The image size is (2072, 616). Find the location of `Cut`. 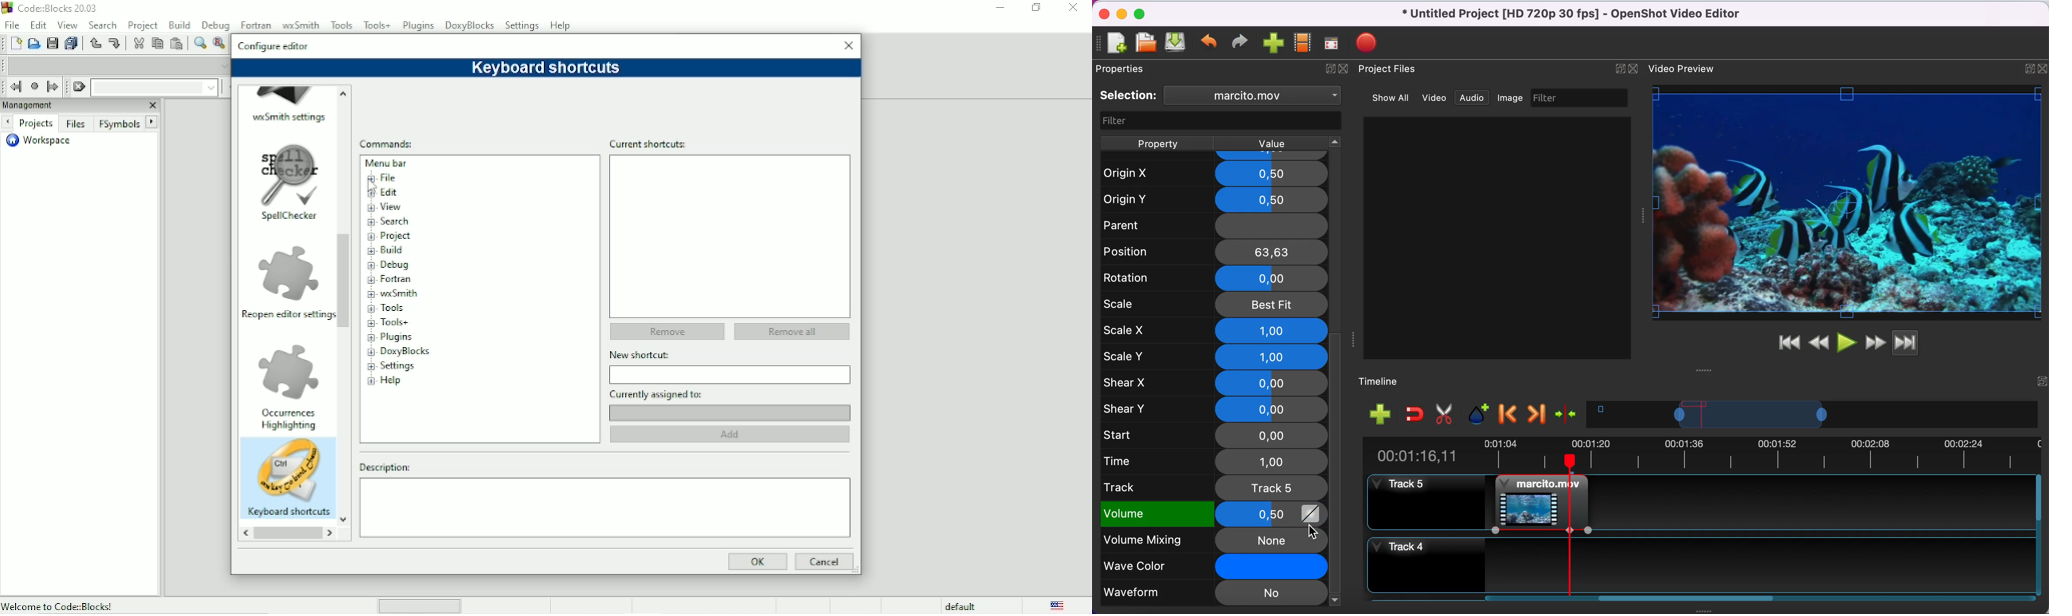

Cut is located at coordinates (138, 44).